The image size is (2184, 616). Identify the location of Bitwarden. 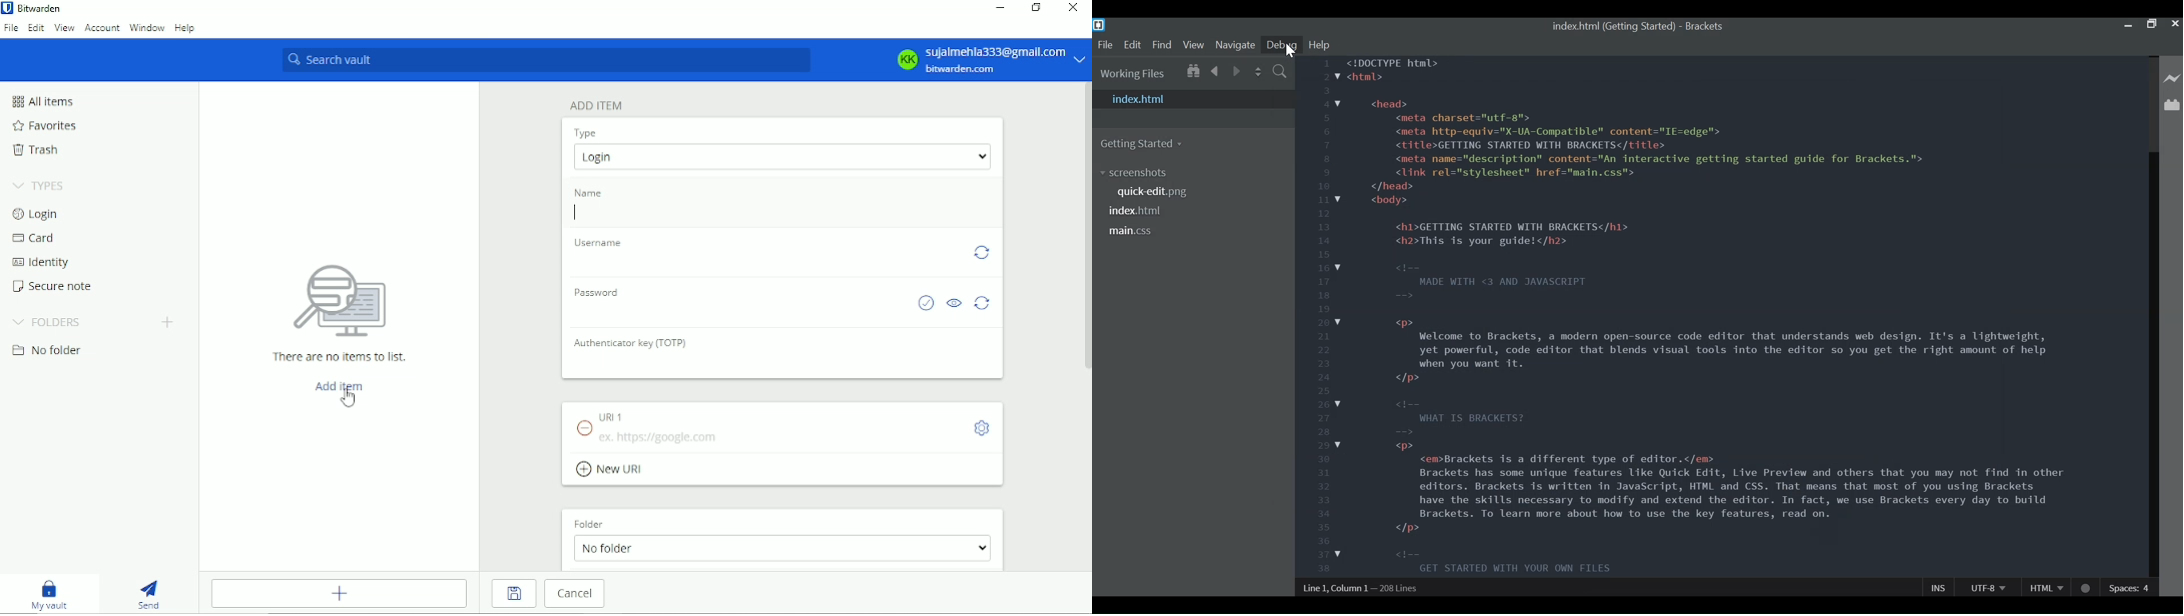
(41, 8).